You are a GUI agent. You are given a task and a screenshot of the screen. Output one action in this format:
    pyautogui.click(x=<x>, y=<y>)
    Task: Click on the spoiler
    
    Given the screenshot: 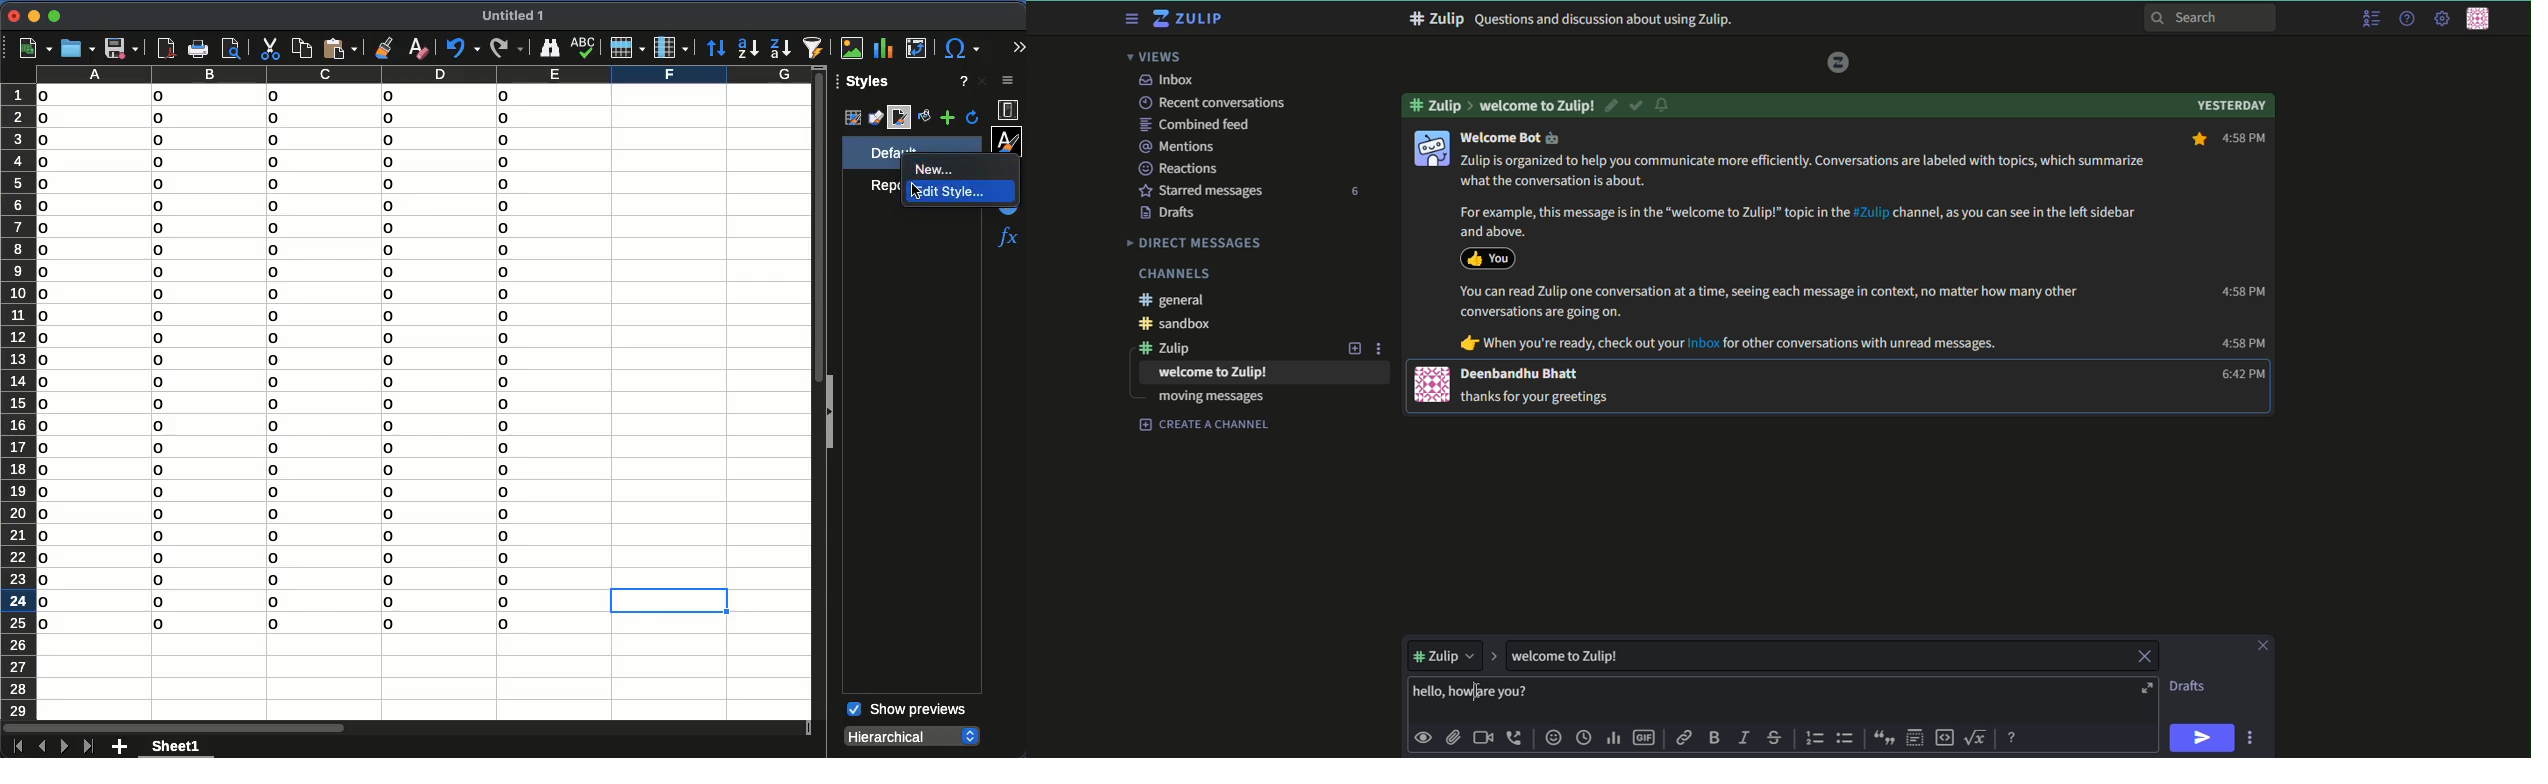 What is the action you would take?
    pyautogui.click(x=1916, y=738)
    